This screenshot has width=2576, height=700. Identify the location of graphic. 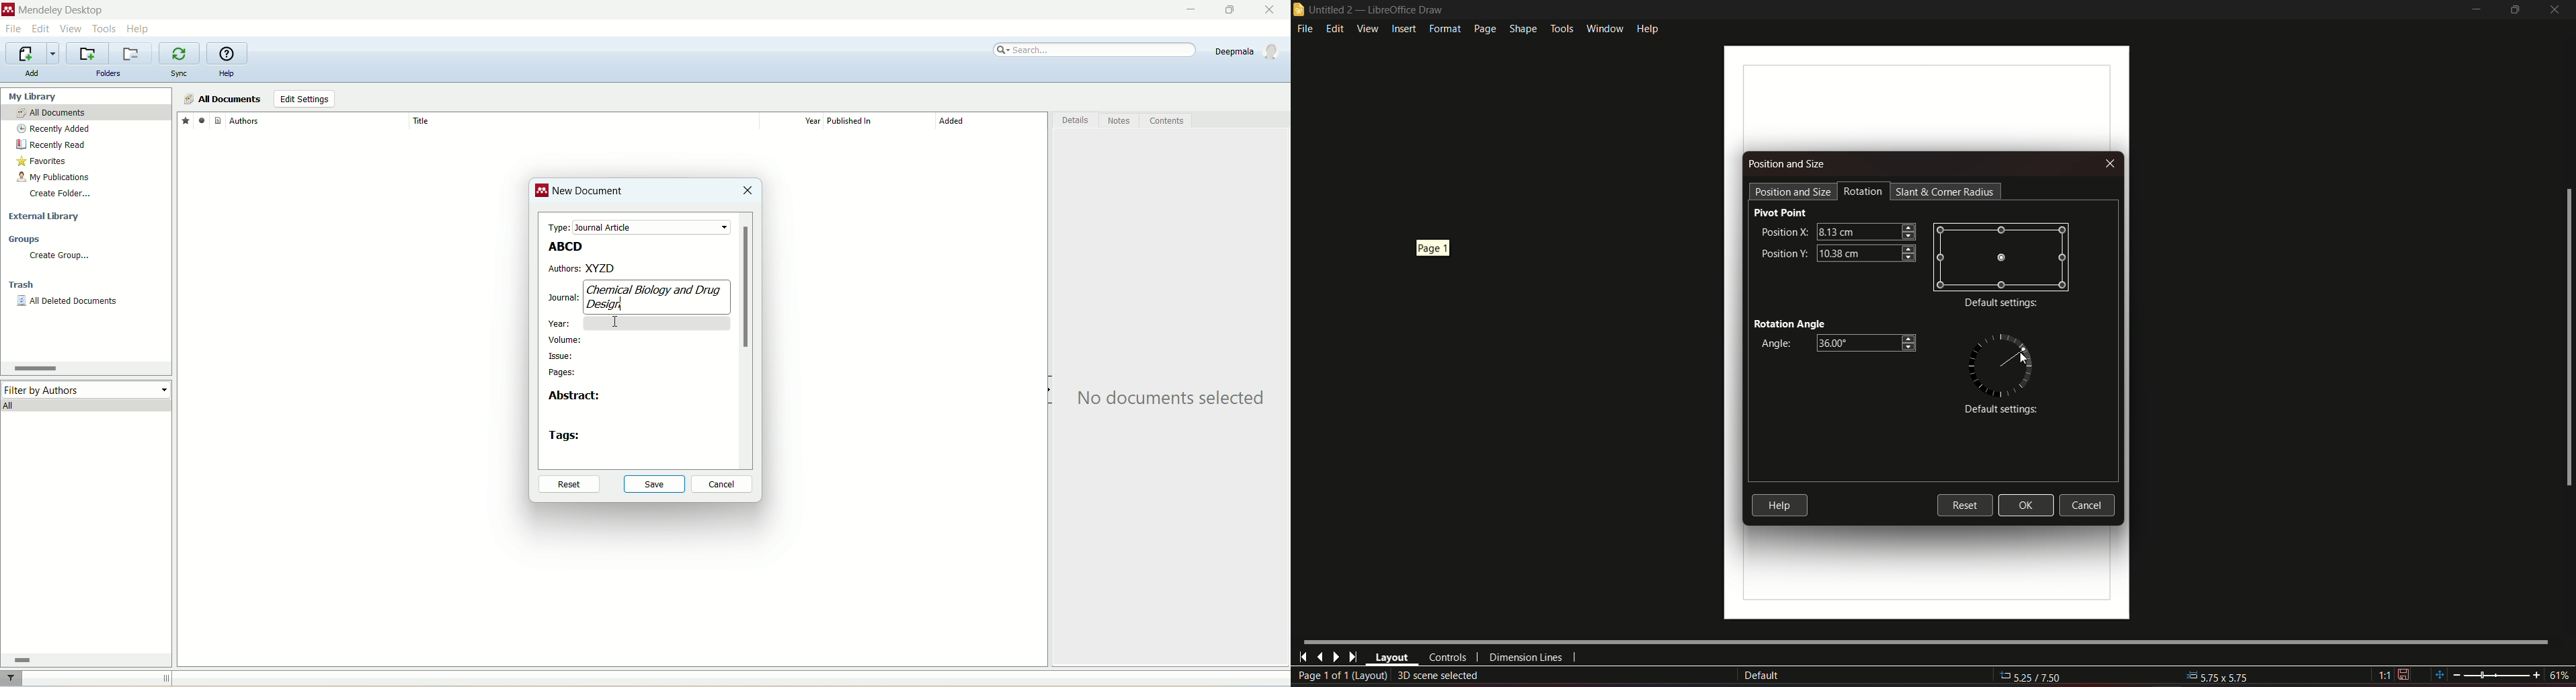
(2002, 256).